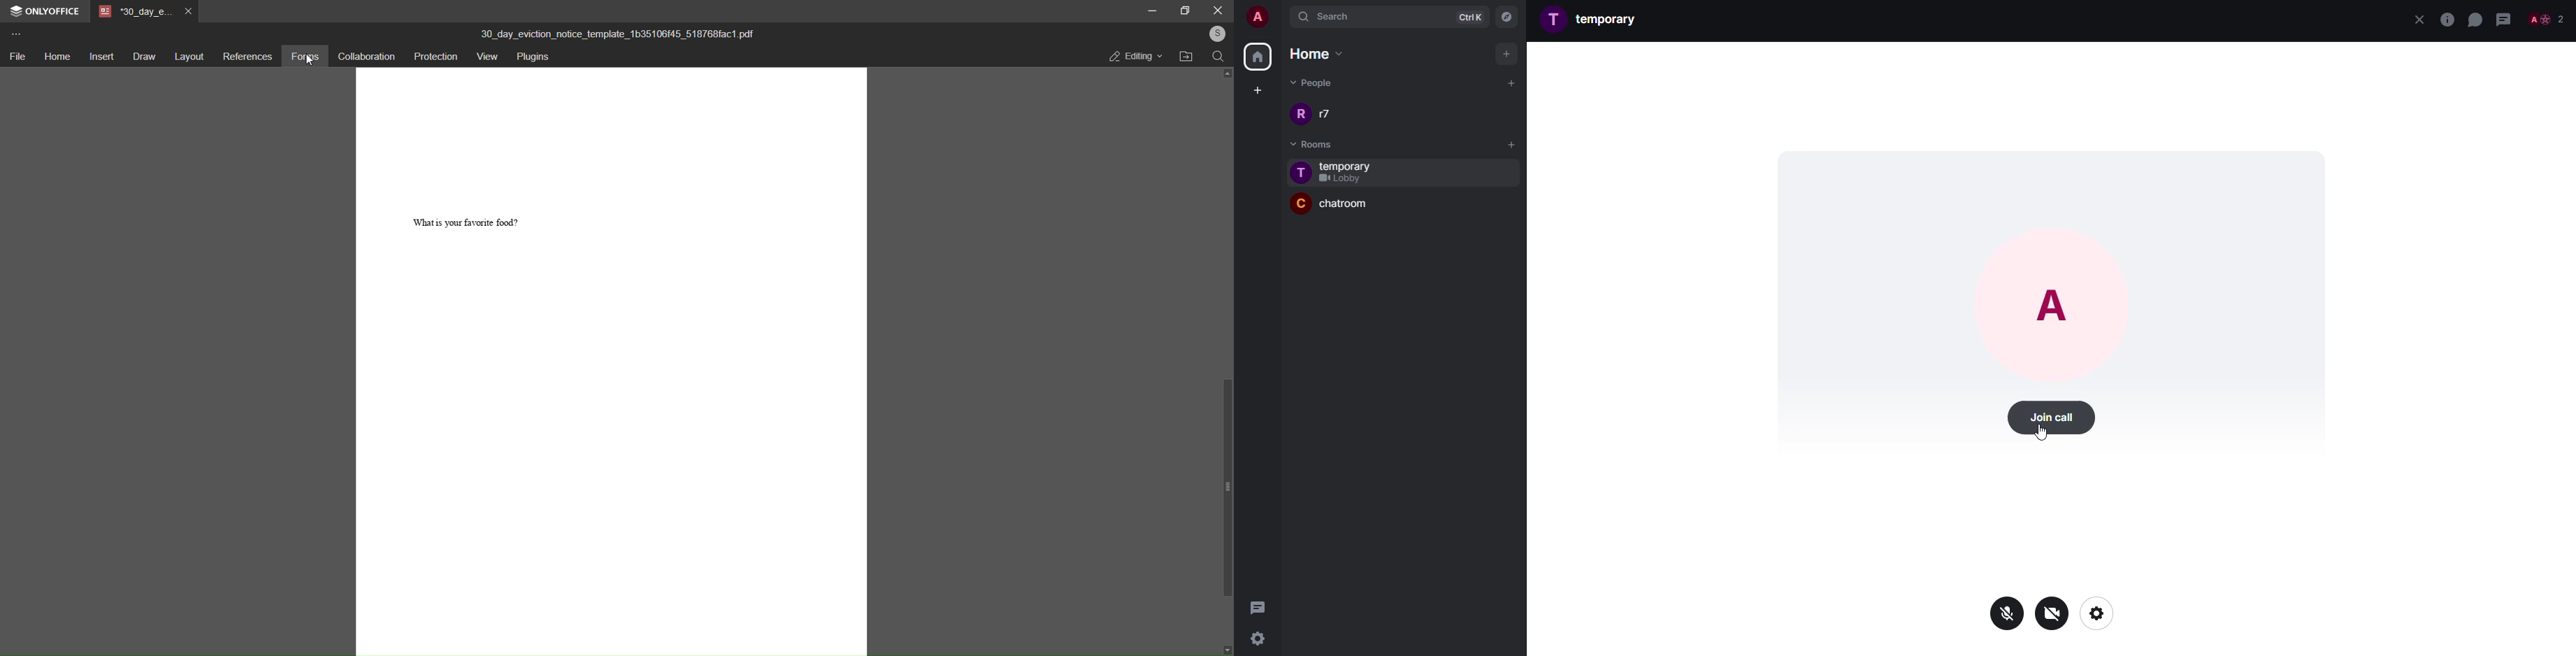  I want to click on room, so click(1352, 165).